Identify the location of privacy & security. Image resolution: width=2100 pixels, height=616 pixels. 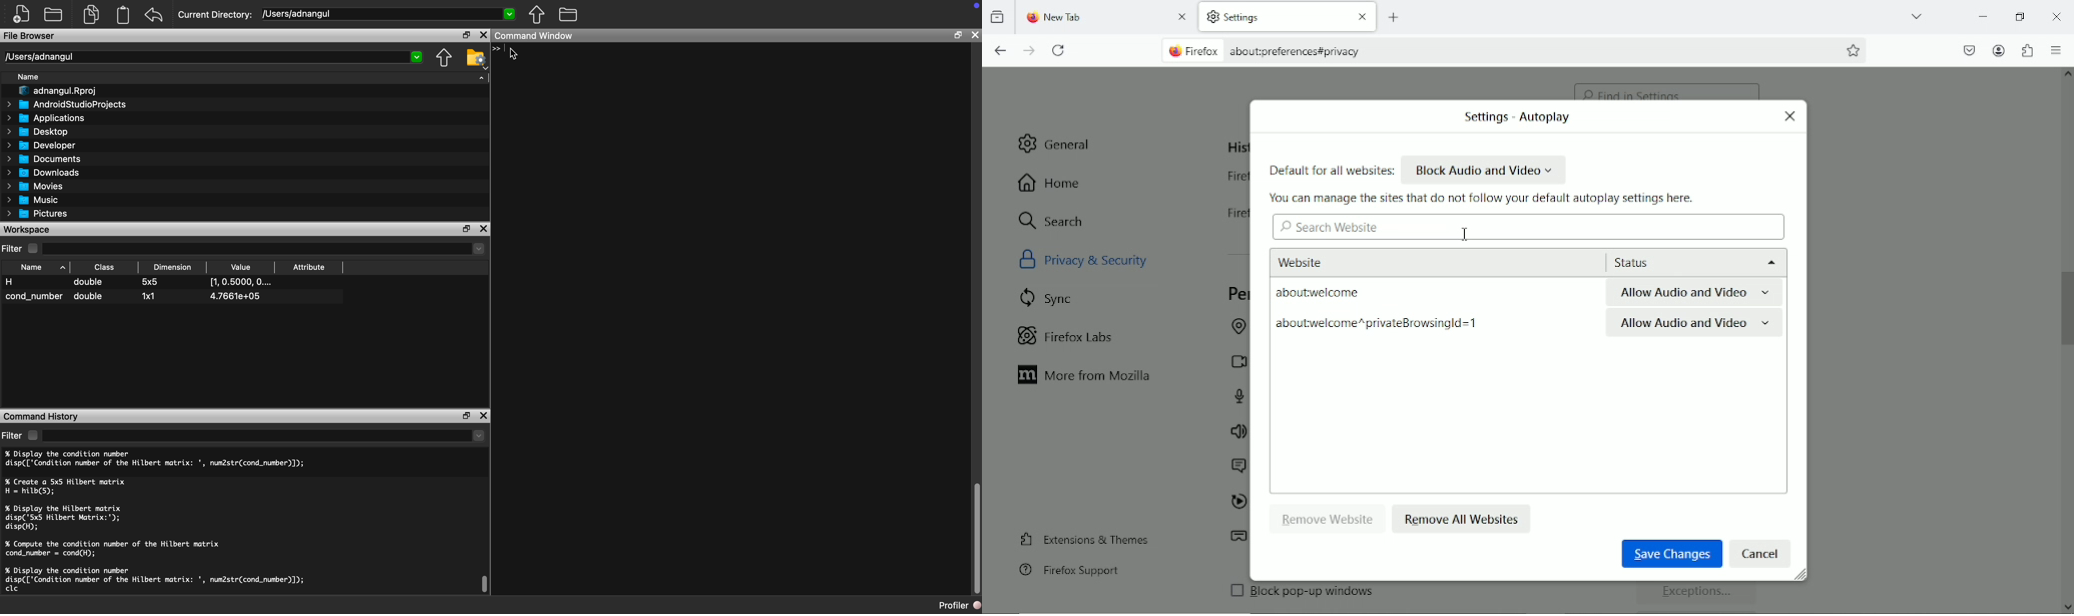
(1108, 258).